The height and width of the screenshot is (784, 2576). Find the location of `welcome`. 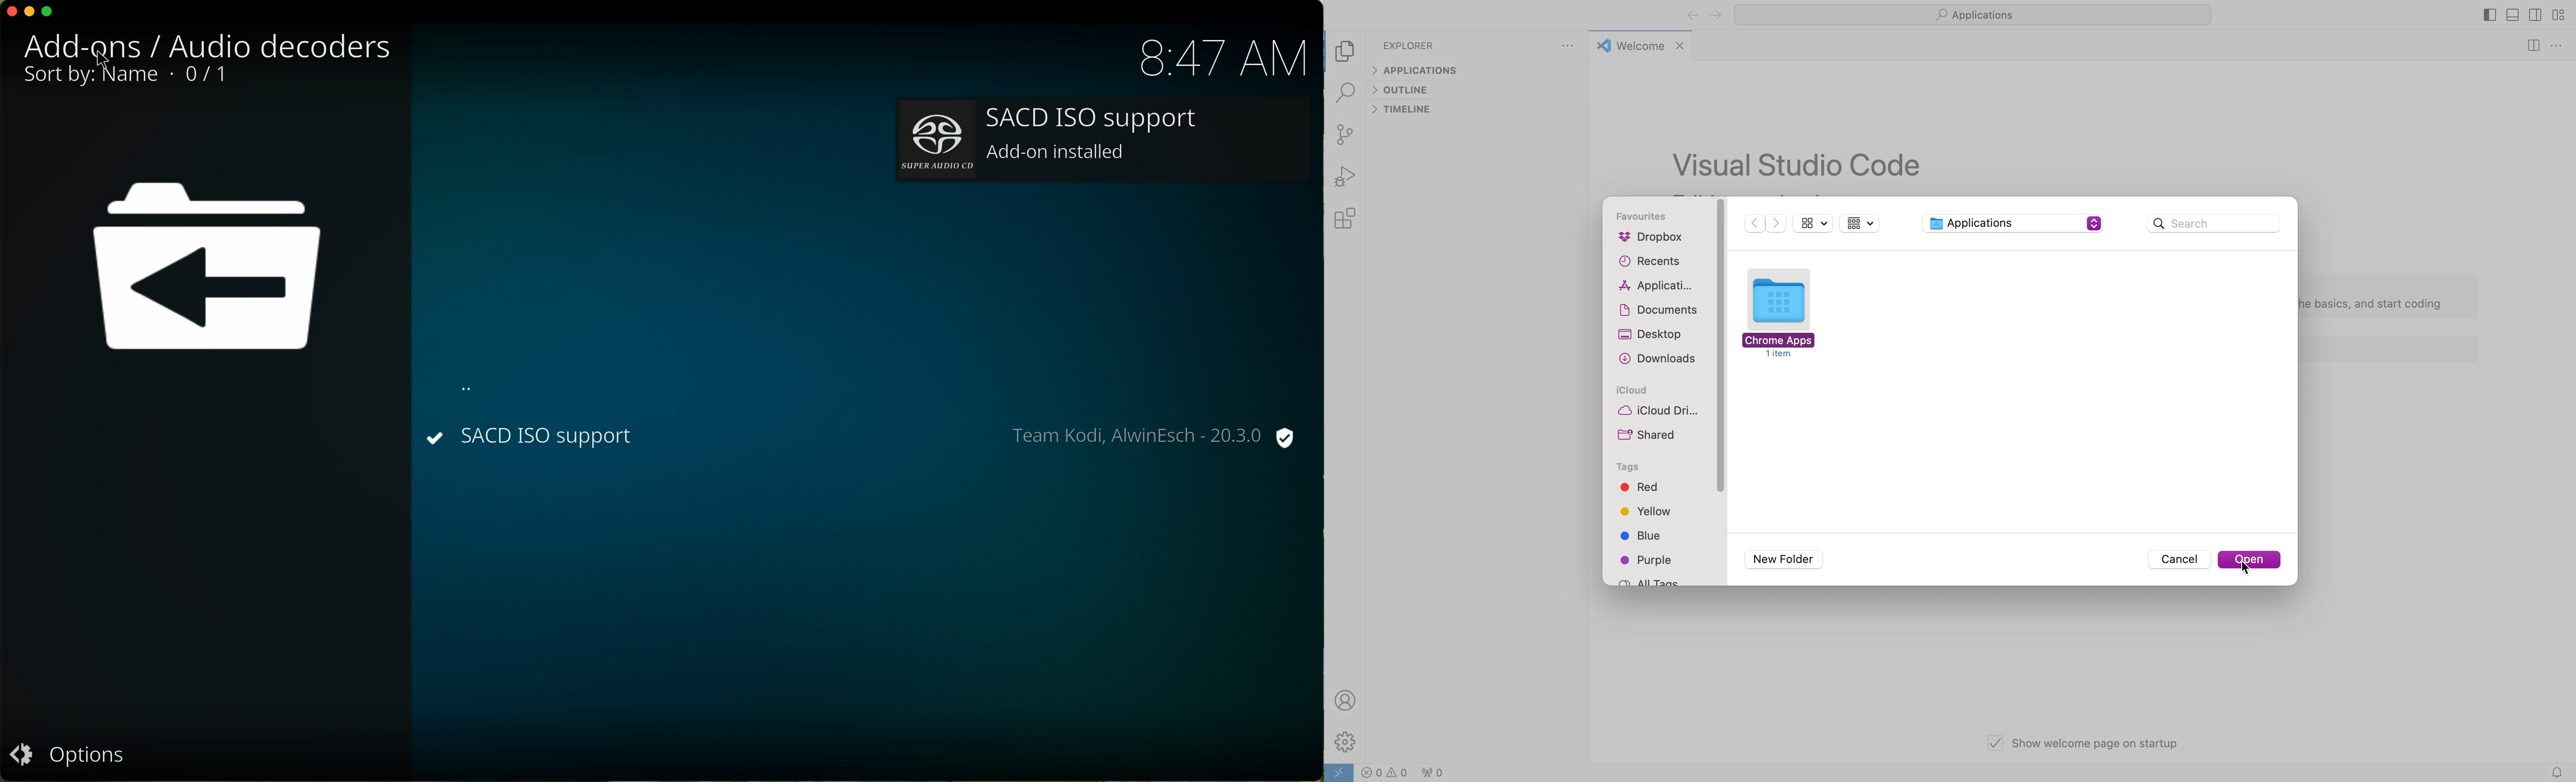

welcome is located at coordinates (1641, 45).